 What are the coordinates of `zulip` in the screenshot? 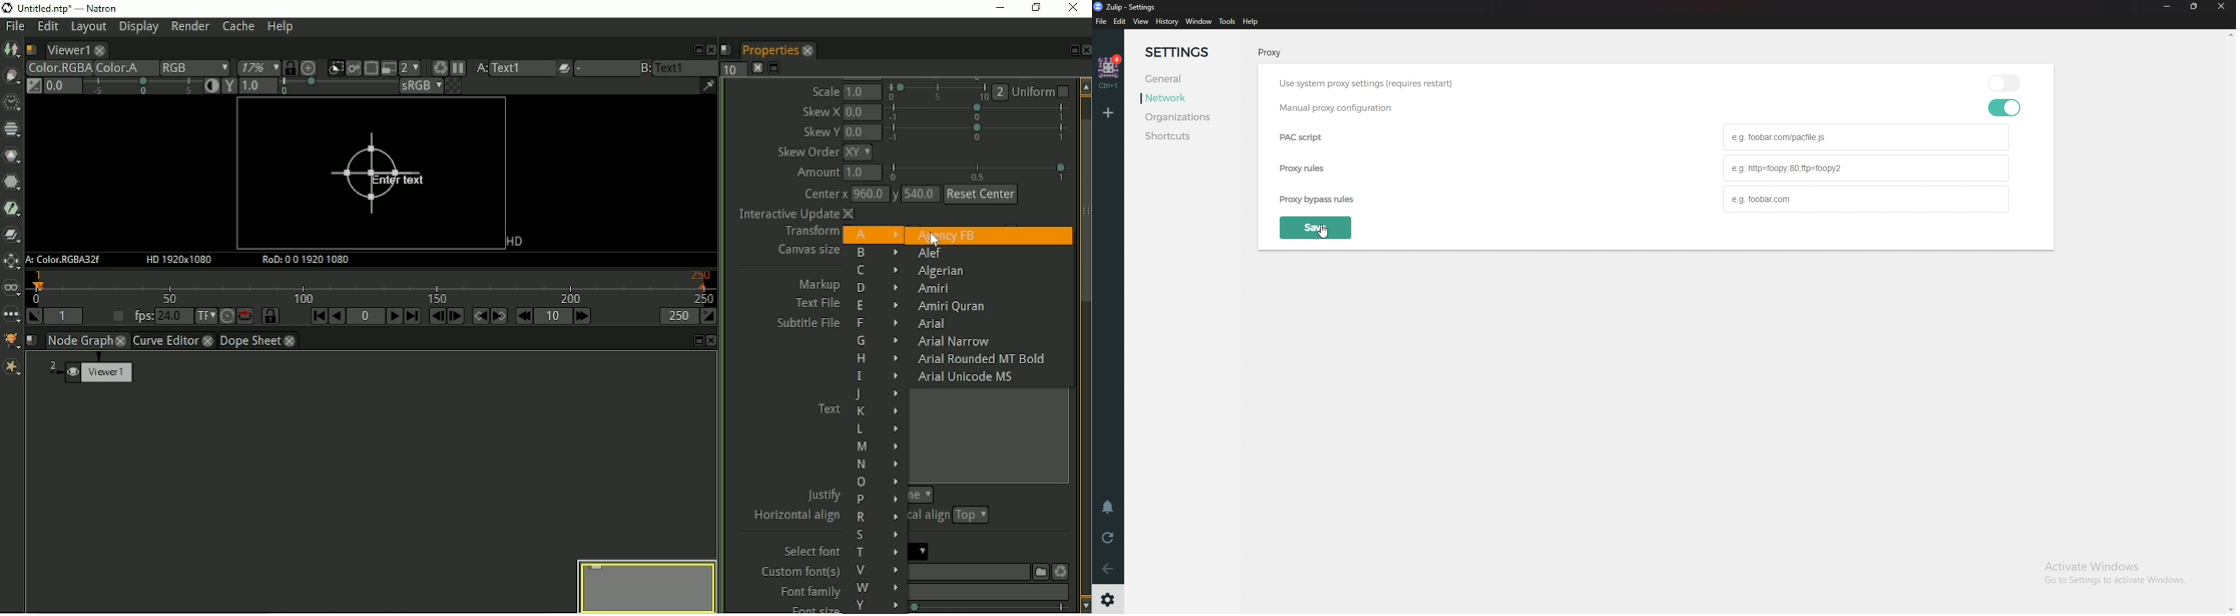 It's located at (1129, 7).